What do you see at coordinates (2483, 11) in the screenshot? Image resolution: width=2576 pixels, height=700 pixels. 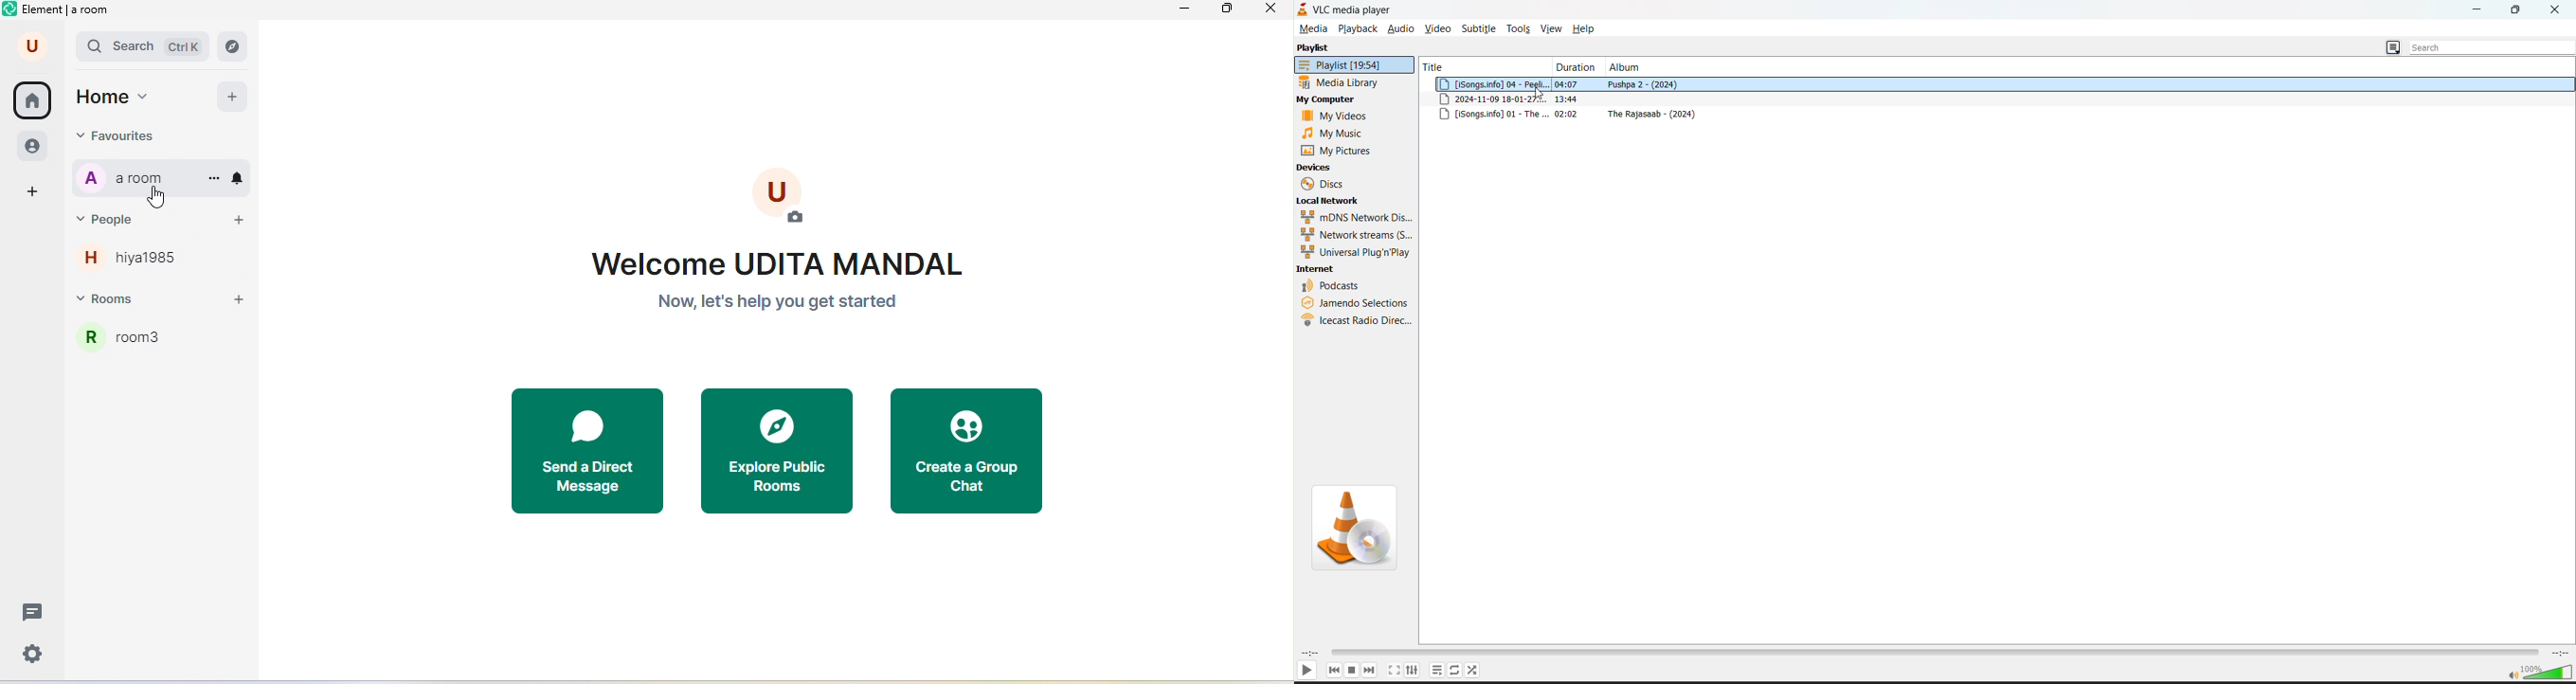 I see `minimize` at bounding box center [2483, 11].